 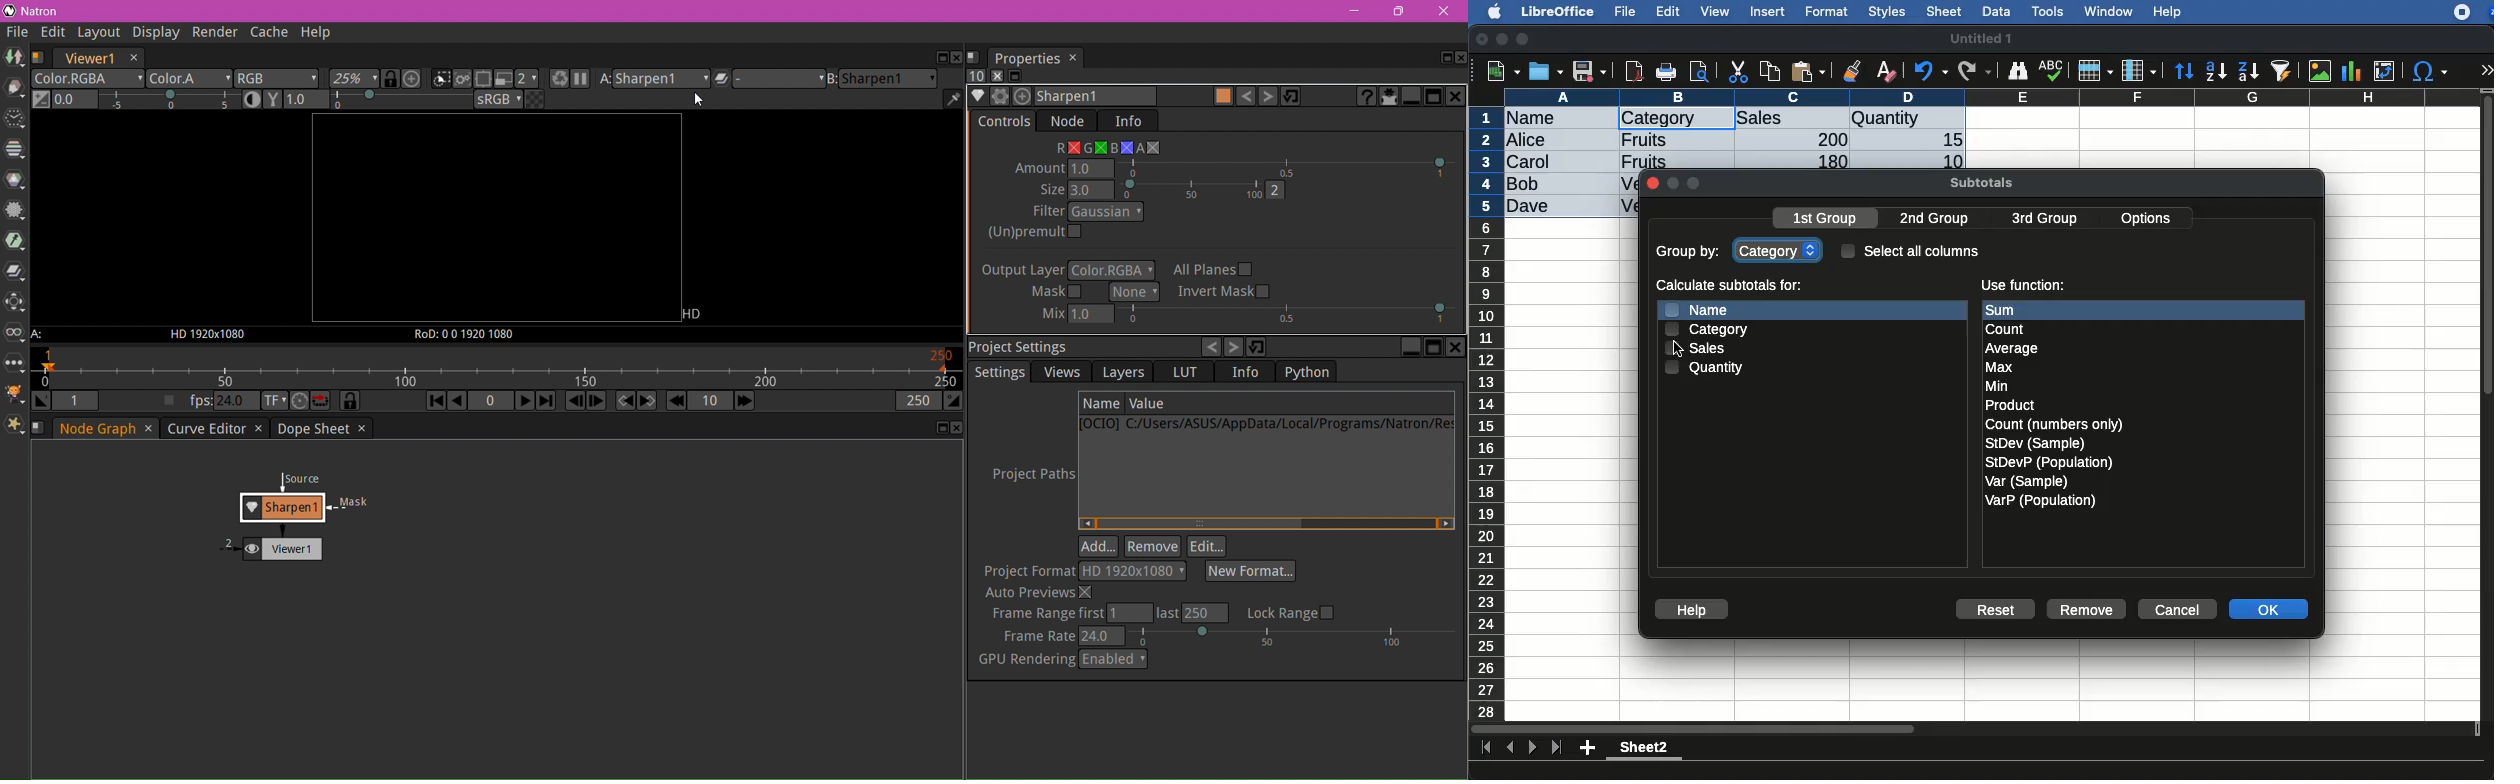 I want to click on print preview, so click(x=1699, y=73).